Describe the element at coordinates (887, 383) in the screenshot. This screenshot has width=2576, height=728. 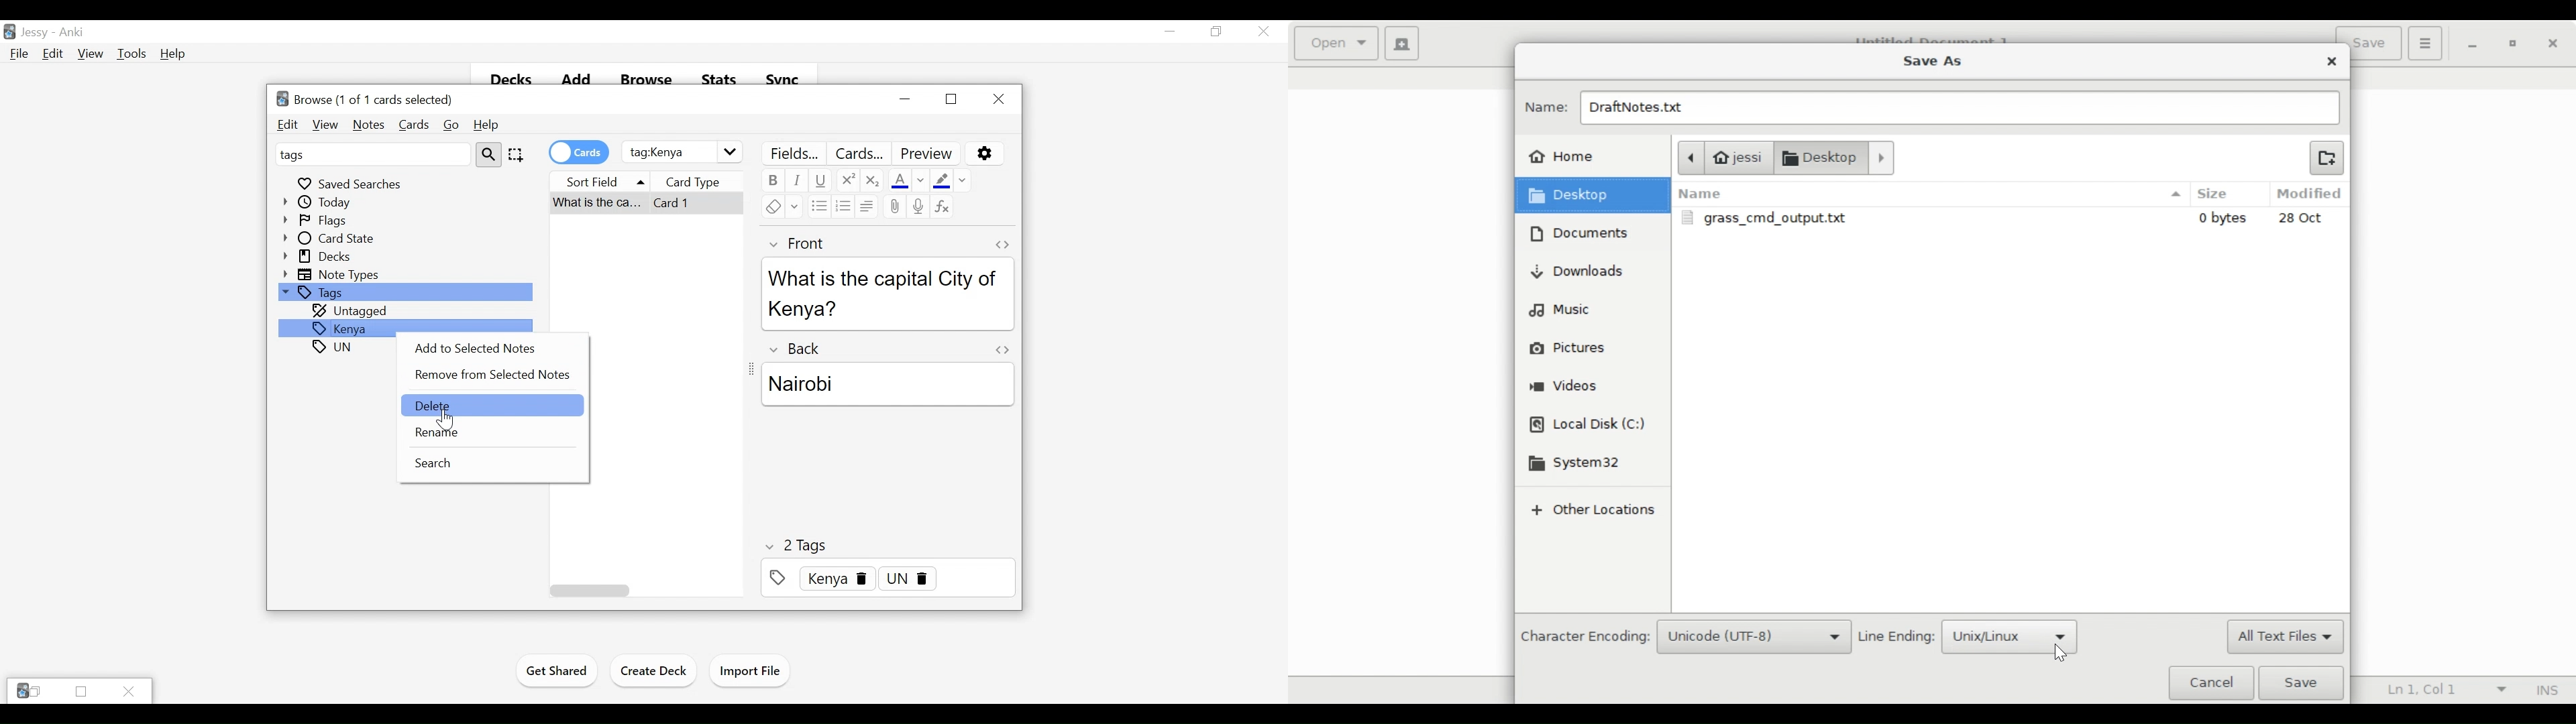
I see `Nairobi` at that location.